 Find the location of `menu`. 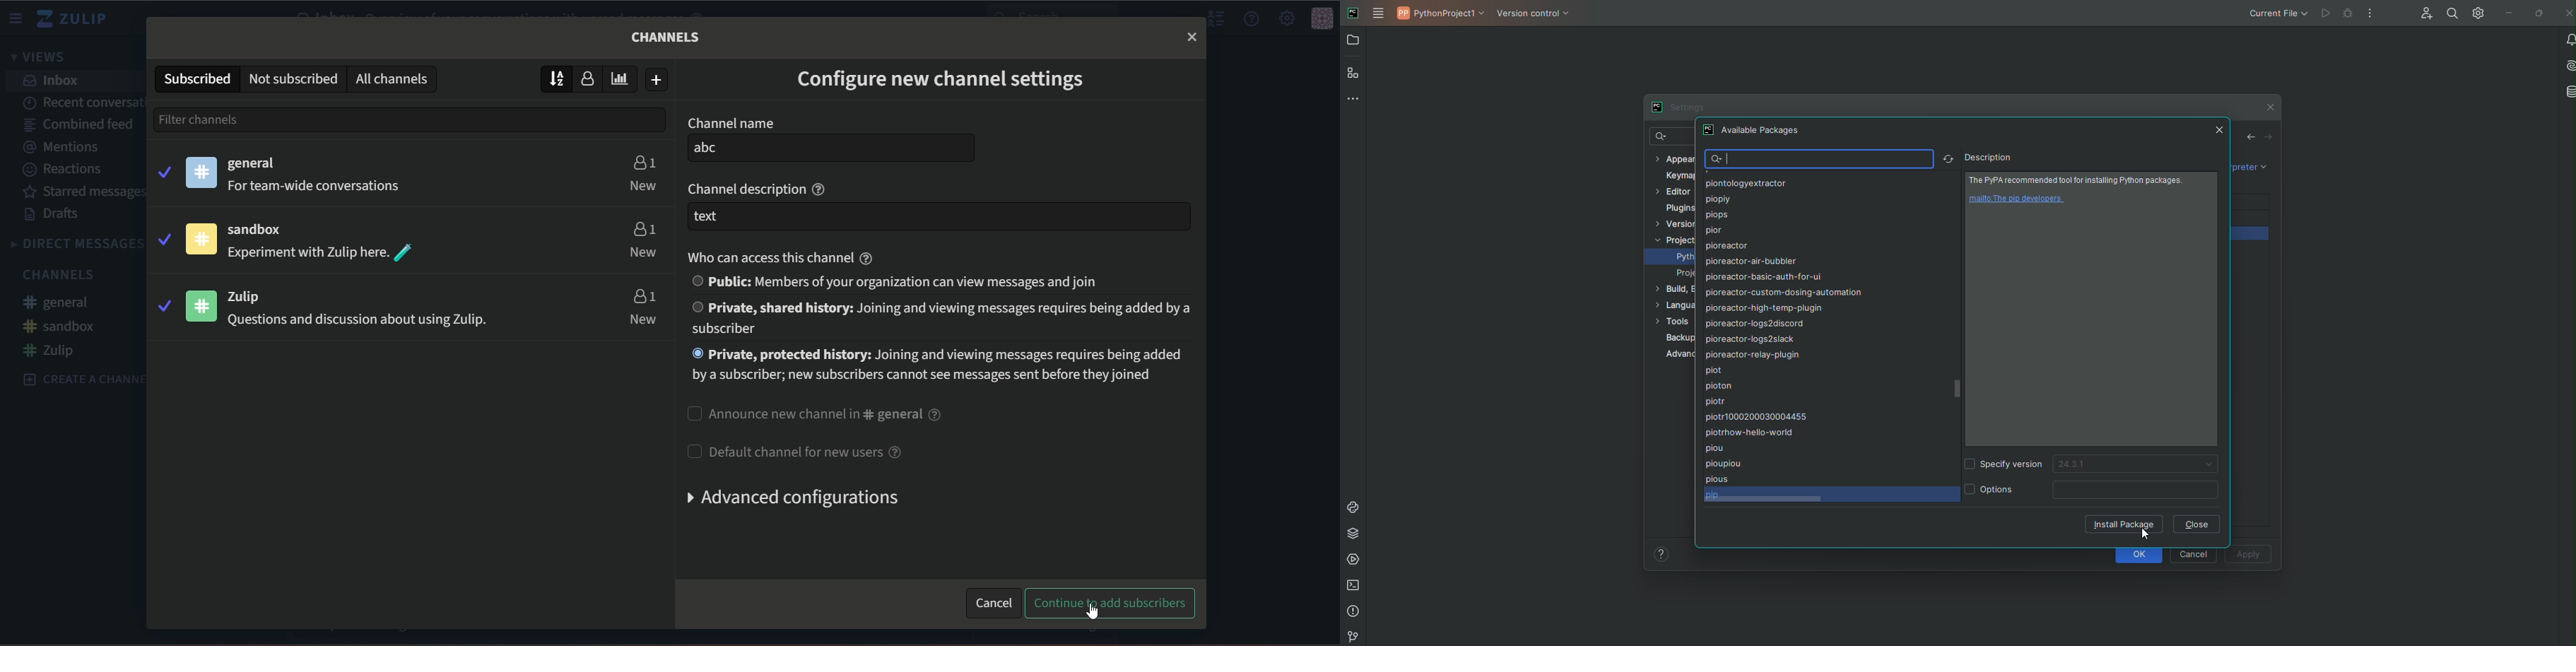

menu is located at coordinates (18, 18).